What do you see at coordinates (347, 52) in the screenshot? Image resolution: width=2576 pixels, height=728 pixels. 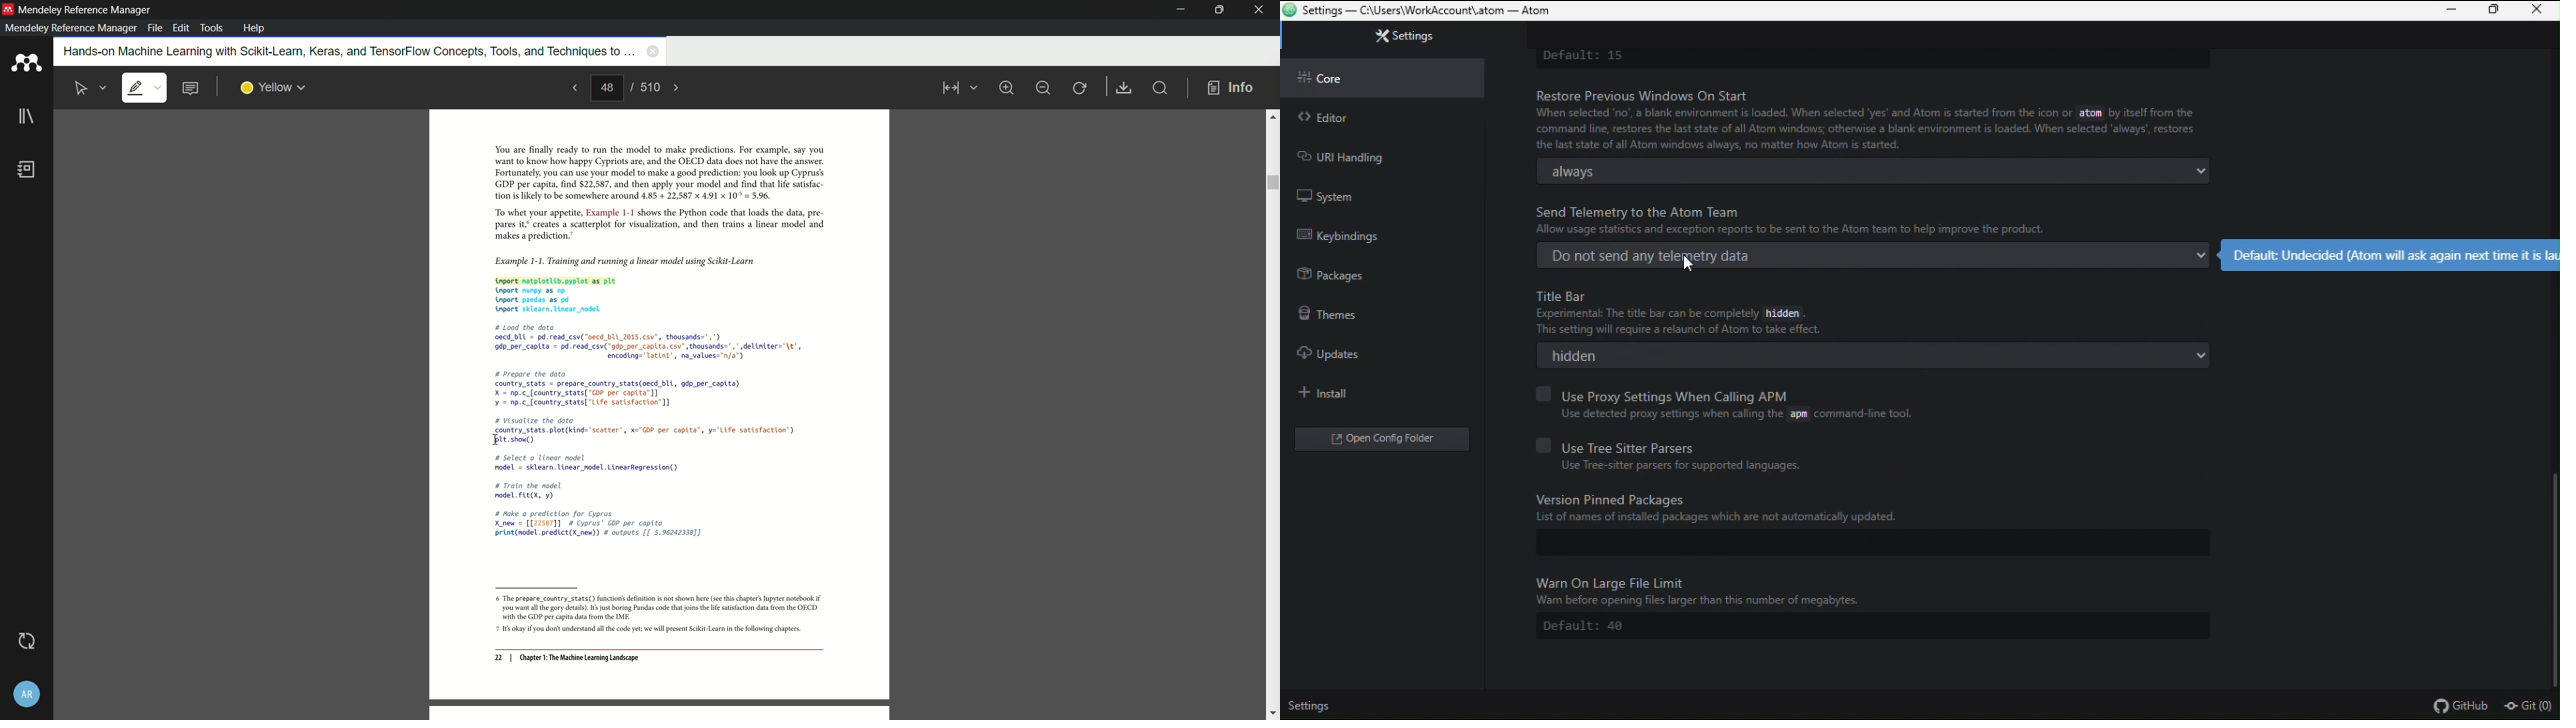 I see `book name` at bounding box center [347, 52].